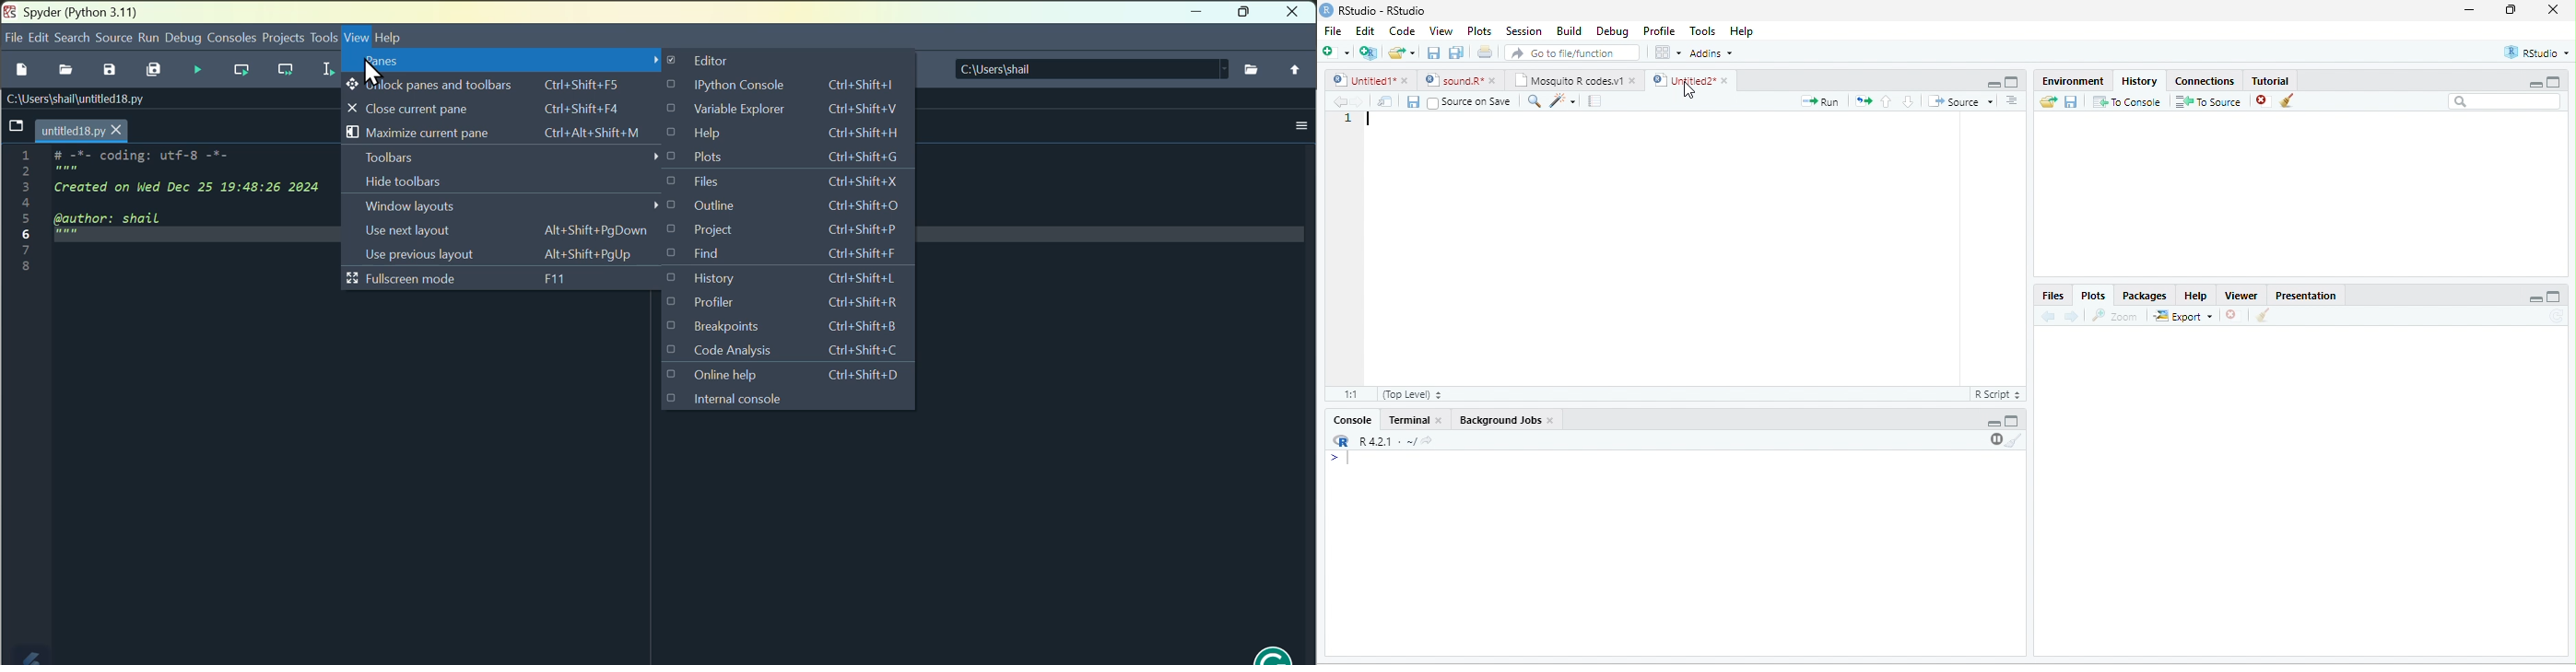 The image size is (2576, 672). I want to click on History, so click(797, 278).